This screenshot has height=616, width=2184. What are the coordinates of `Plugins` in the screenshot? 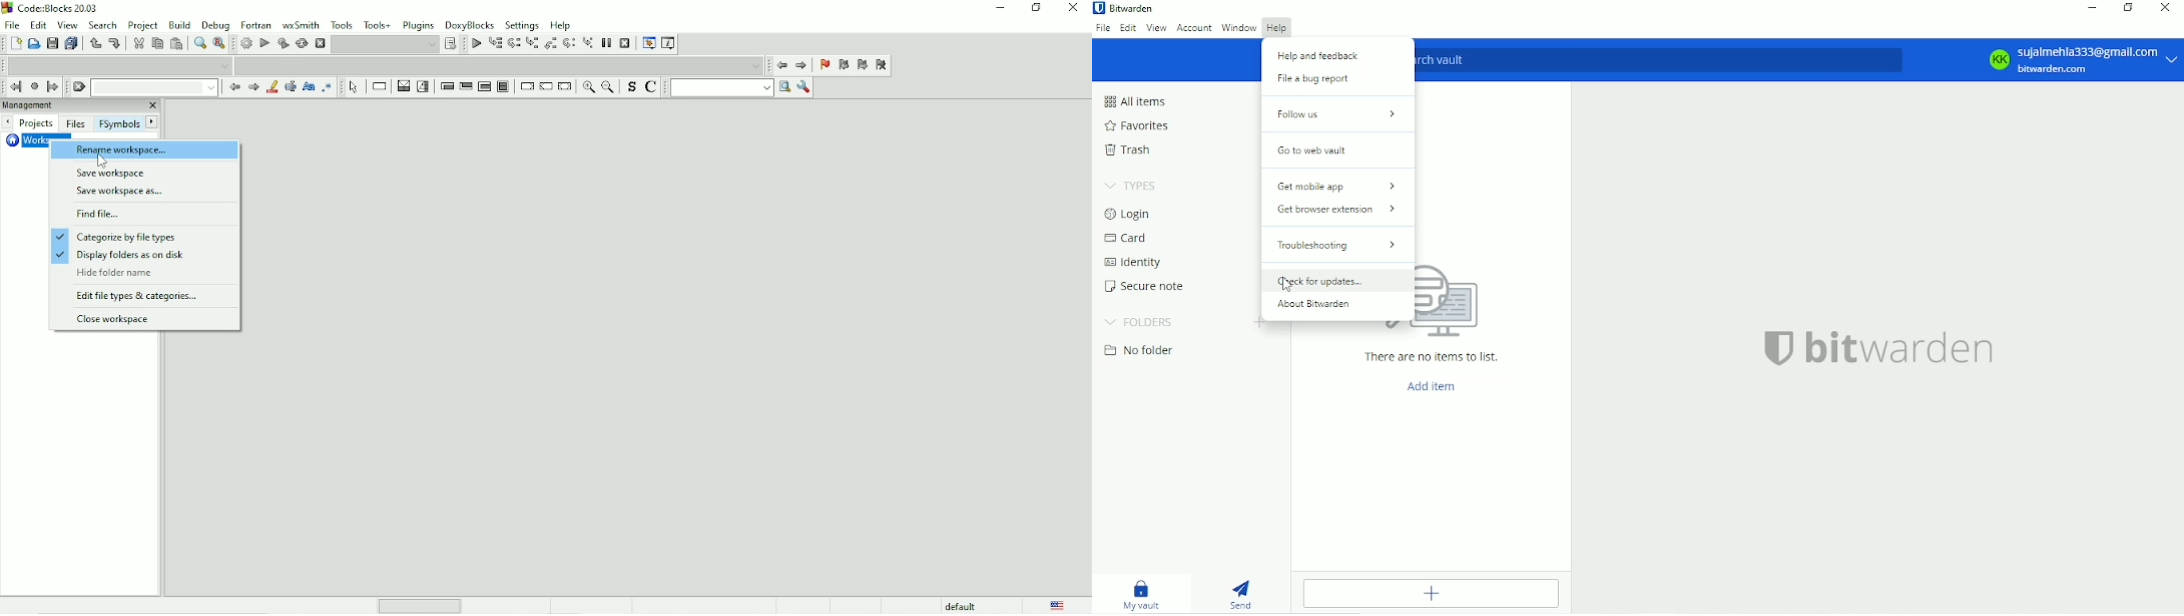 It's located at (419, 24).